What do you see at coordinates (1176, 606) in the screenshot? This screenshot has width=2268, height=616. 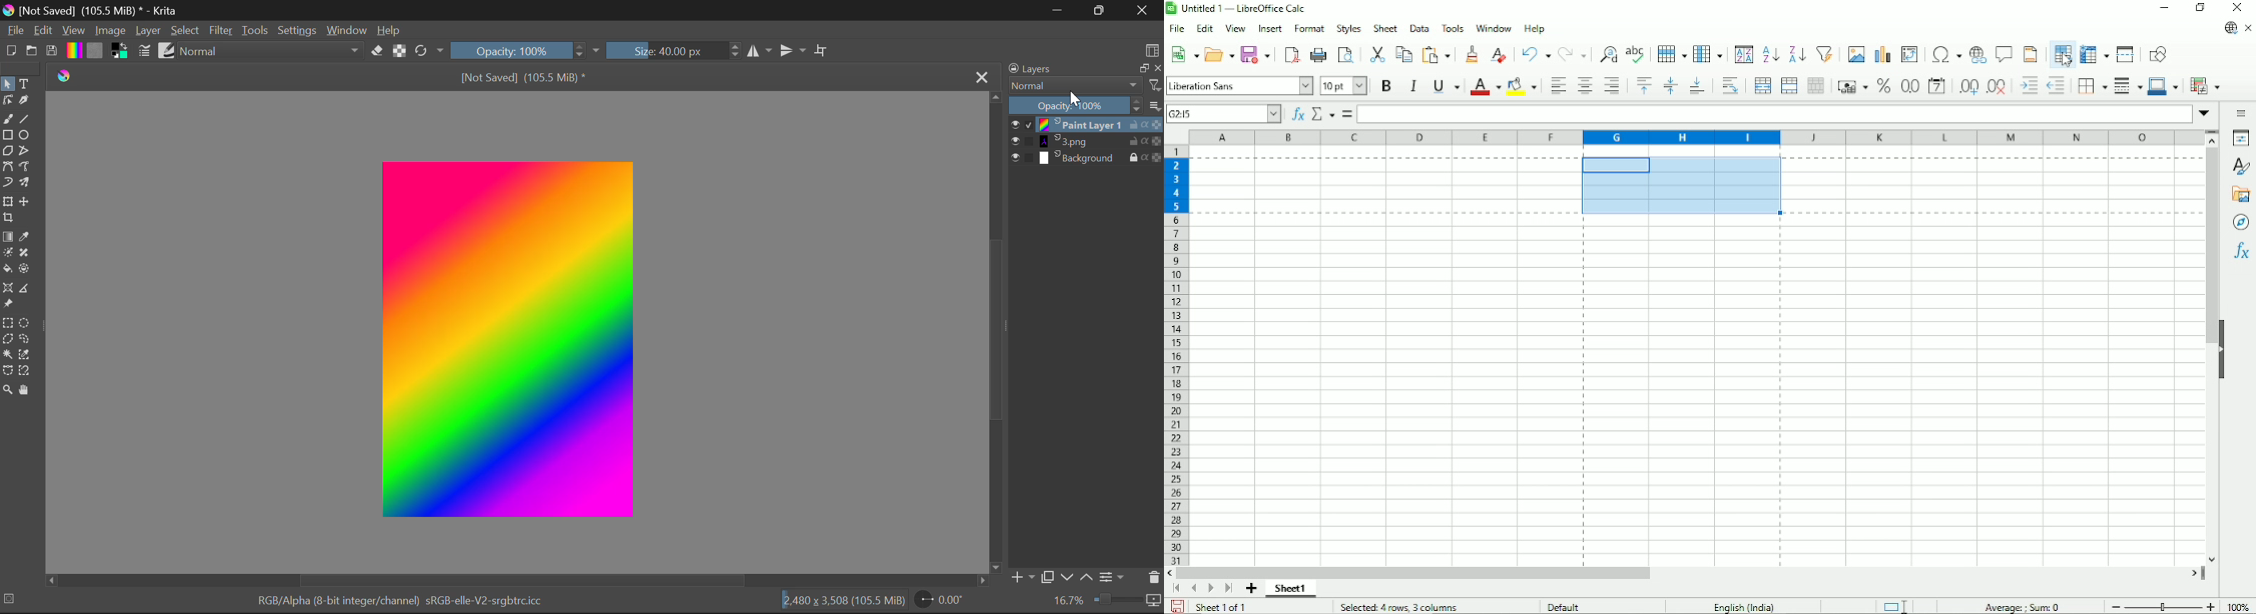 I see `Save` at bounding box center [1176, 606].